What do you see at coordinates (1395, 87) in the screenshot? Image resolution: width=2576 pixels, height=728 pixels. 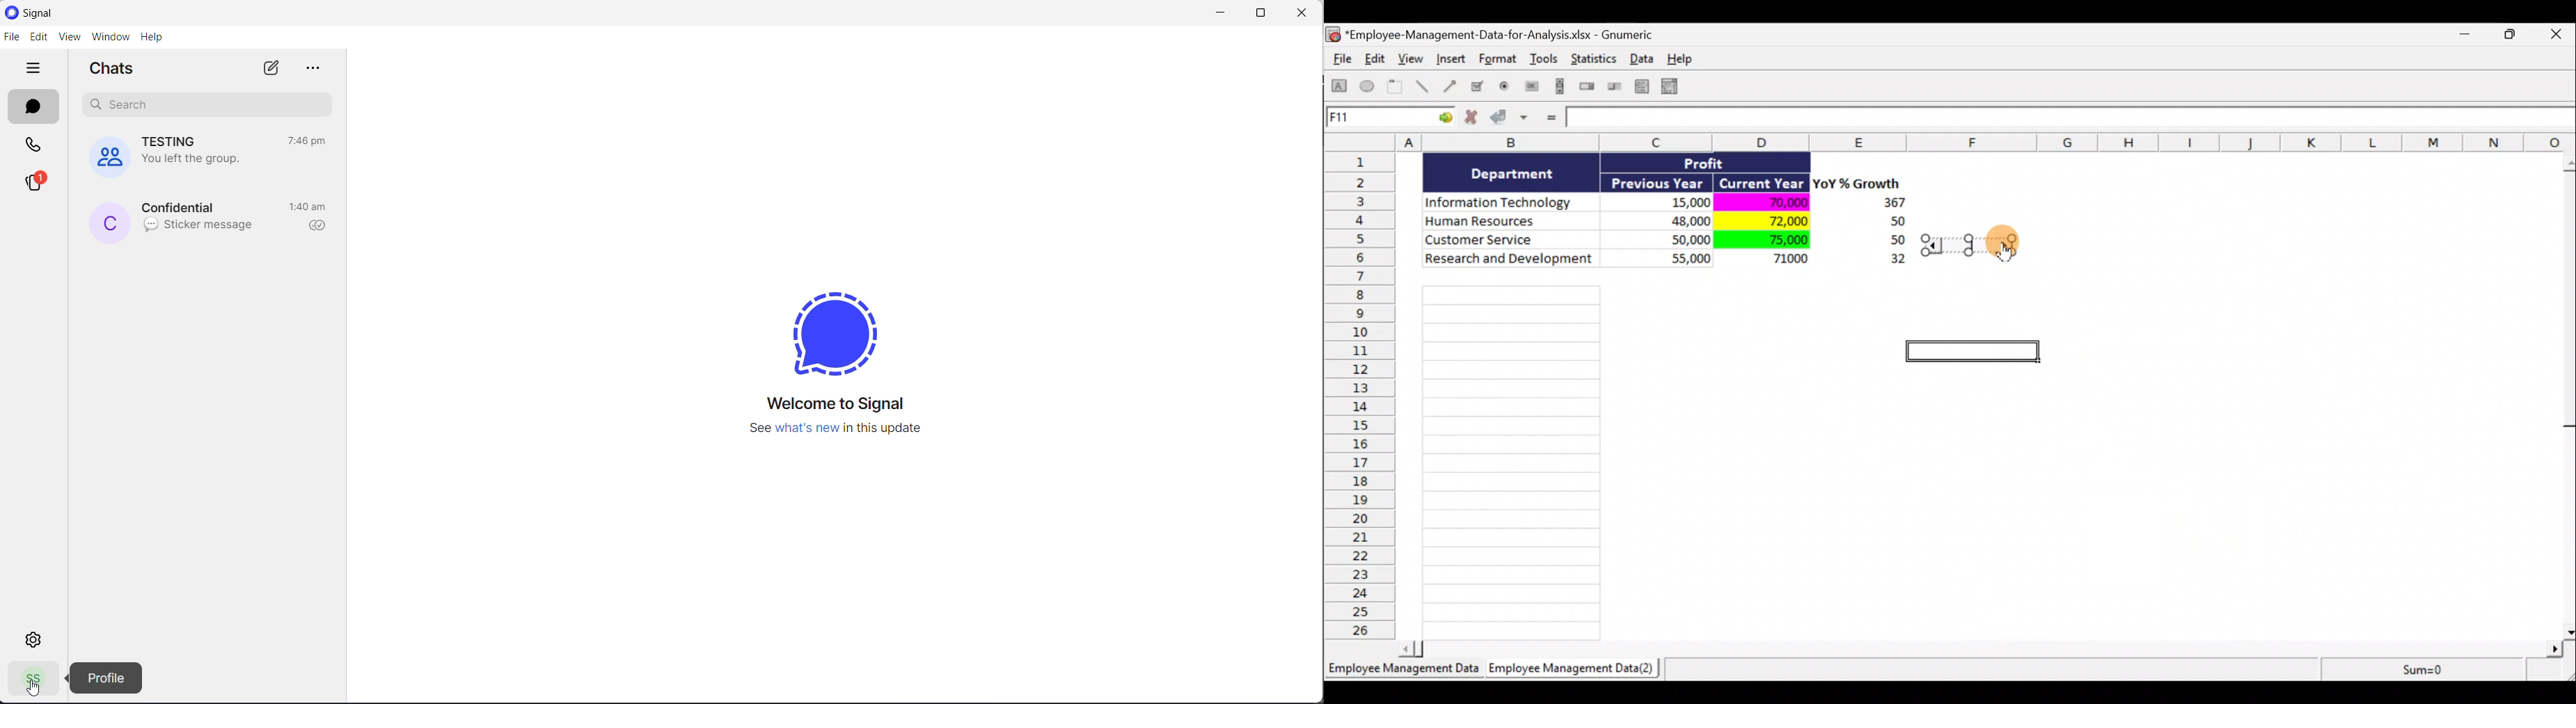 I see `Create a frame` at bounding box center [1395, 87].